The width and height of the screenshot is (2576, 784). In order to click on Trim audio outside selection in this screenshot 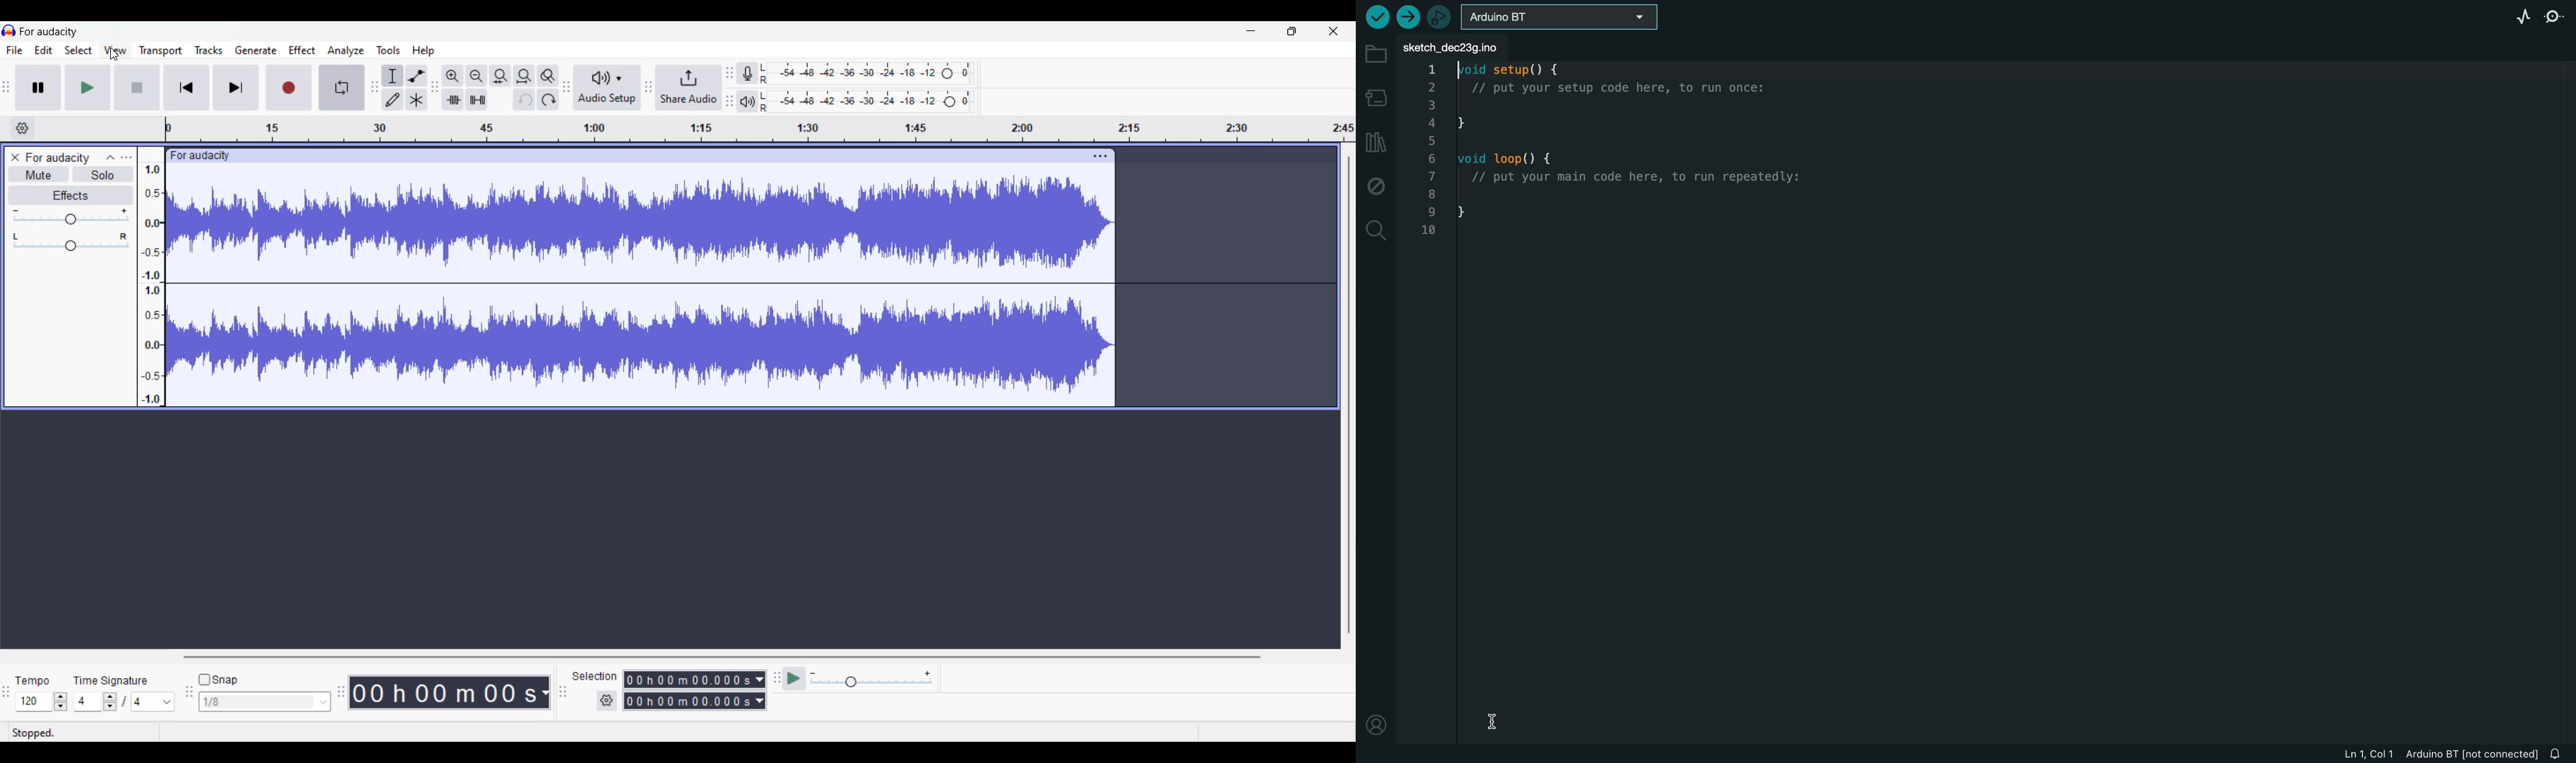, I will do `click(453, 100)`.